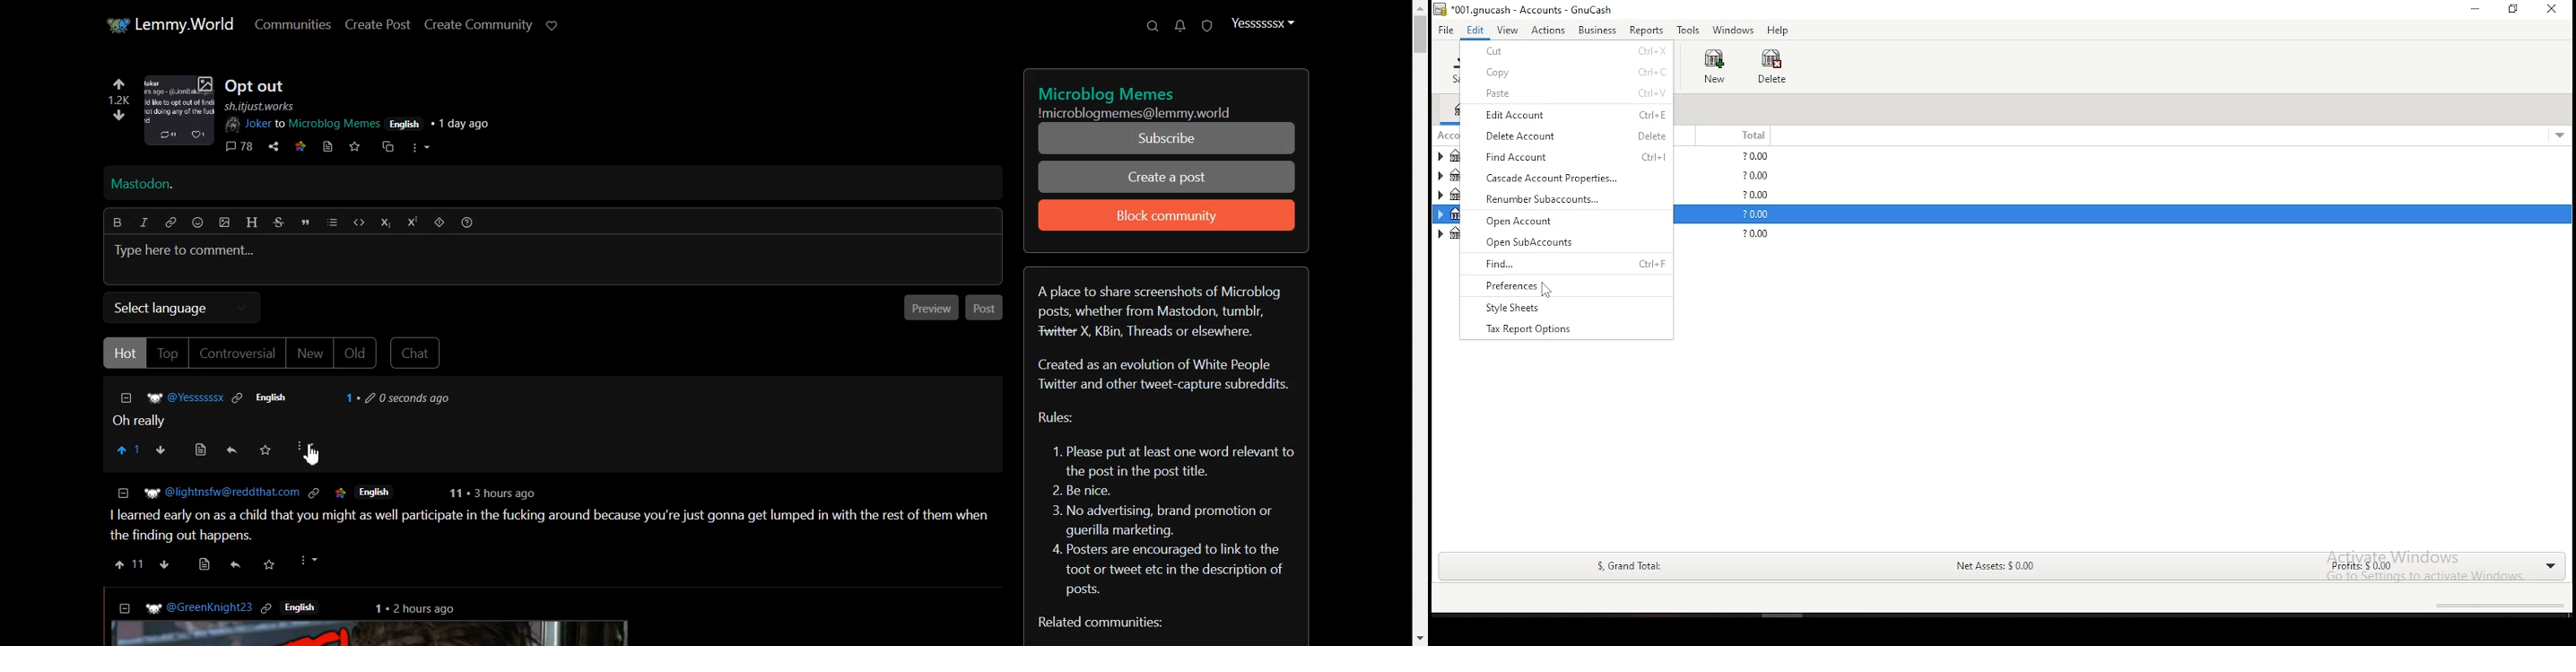 This screenshot has height=672, width=2576. What do you see at coordinates (333, 222) in the screenshot?
I see `list` at bounding box center [333, 222].